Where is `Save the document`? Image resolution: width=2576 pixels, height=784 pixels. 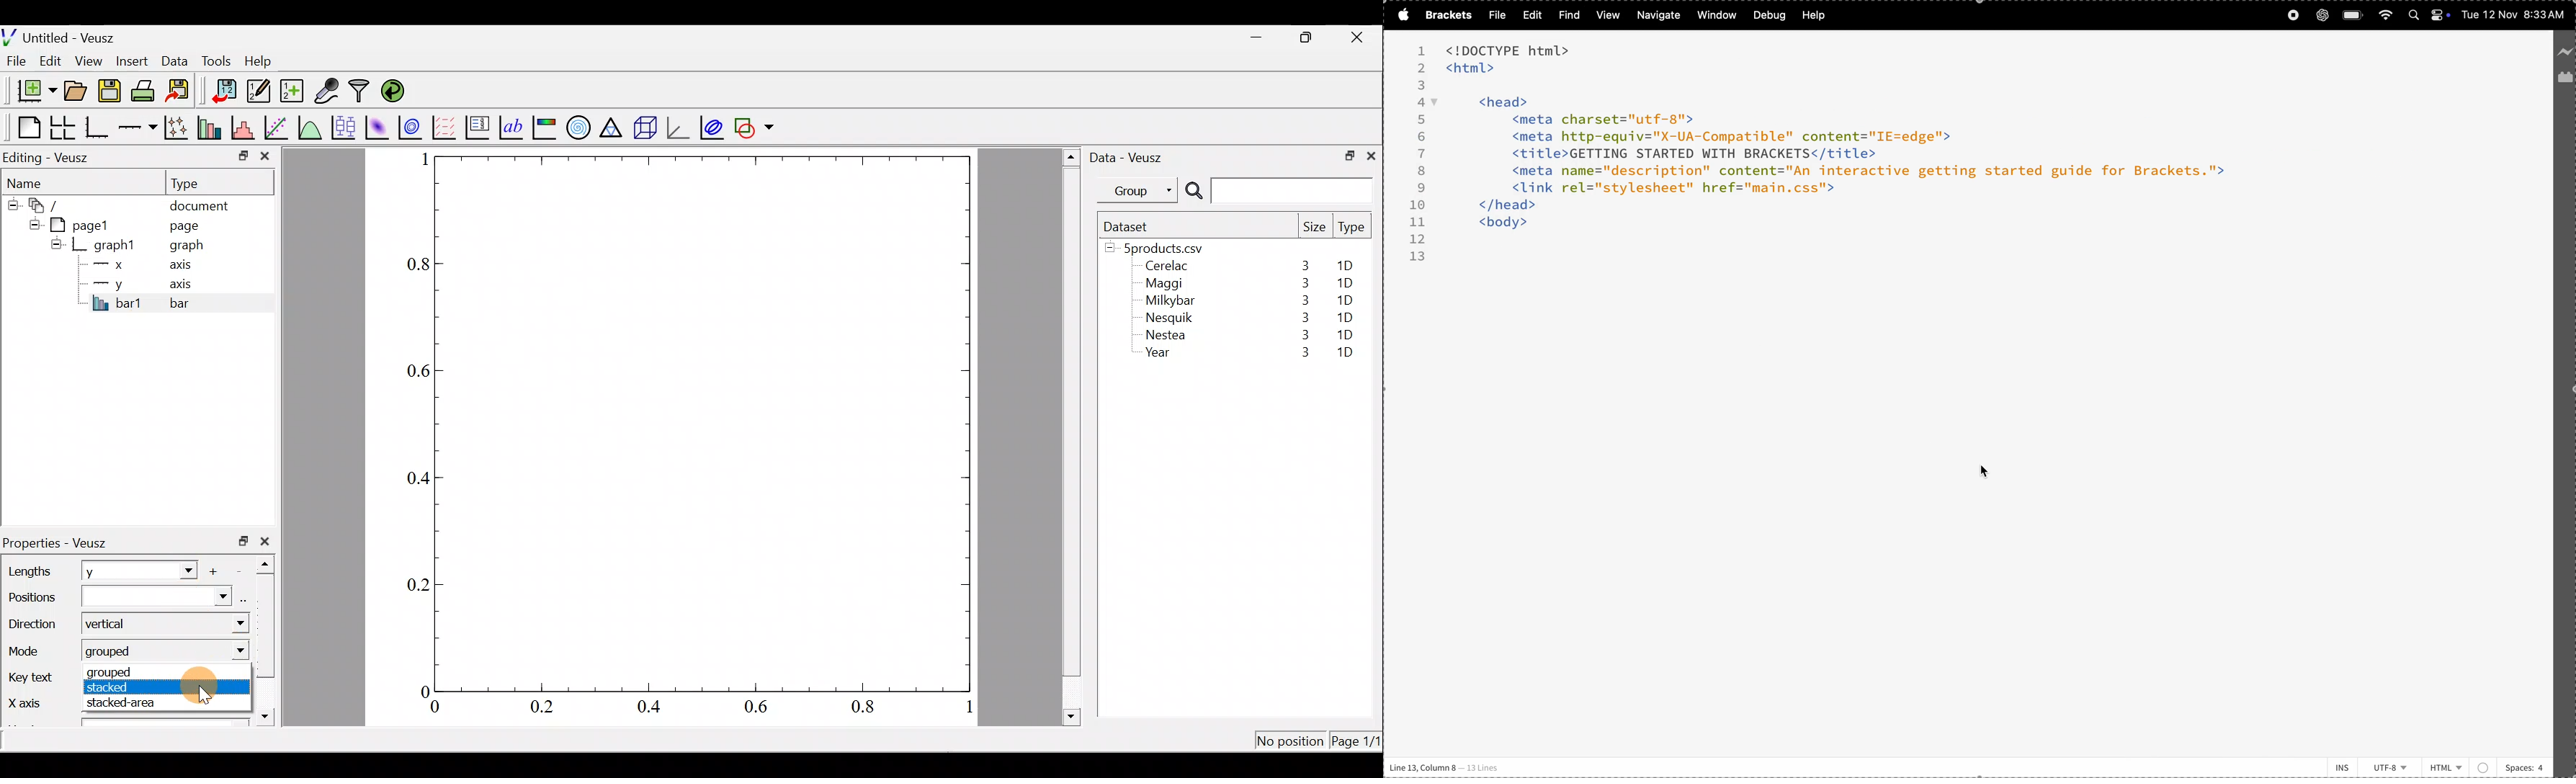
Save the document is located at coordinates (111, 94).